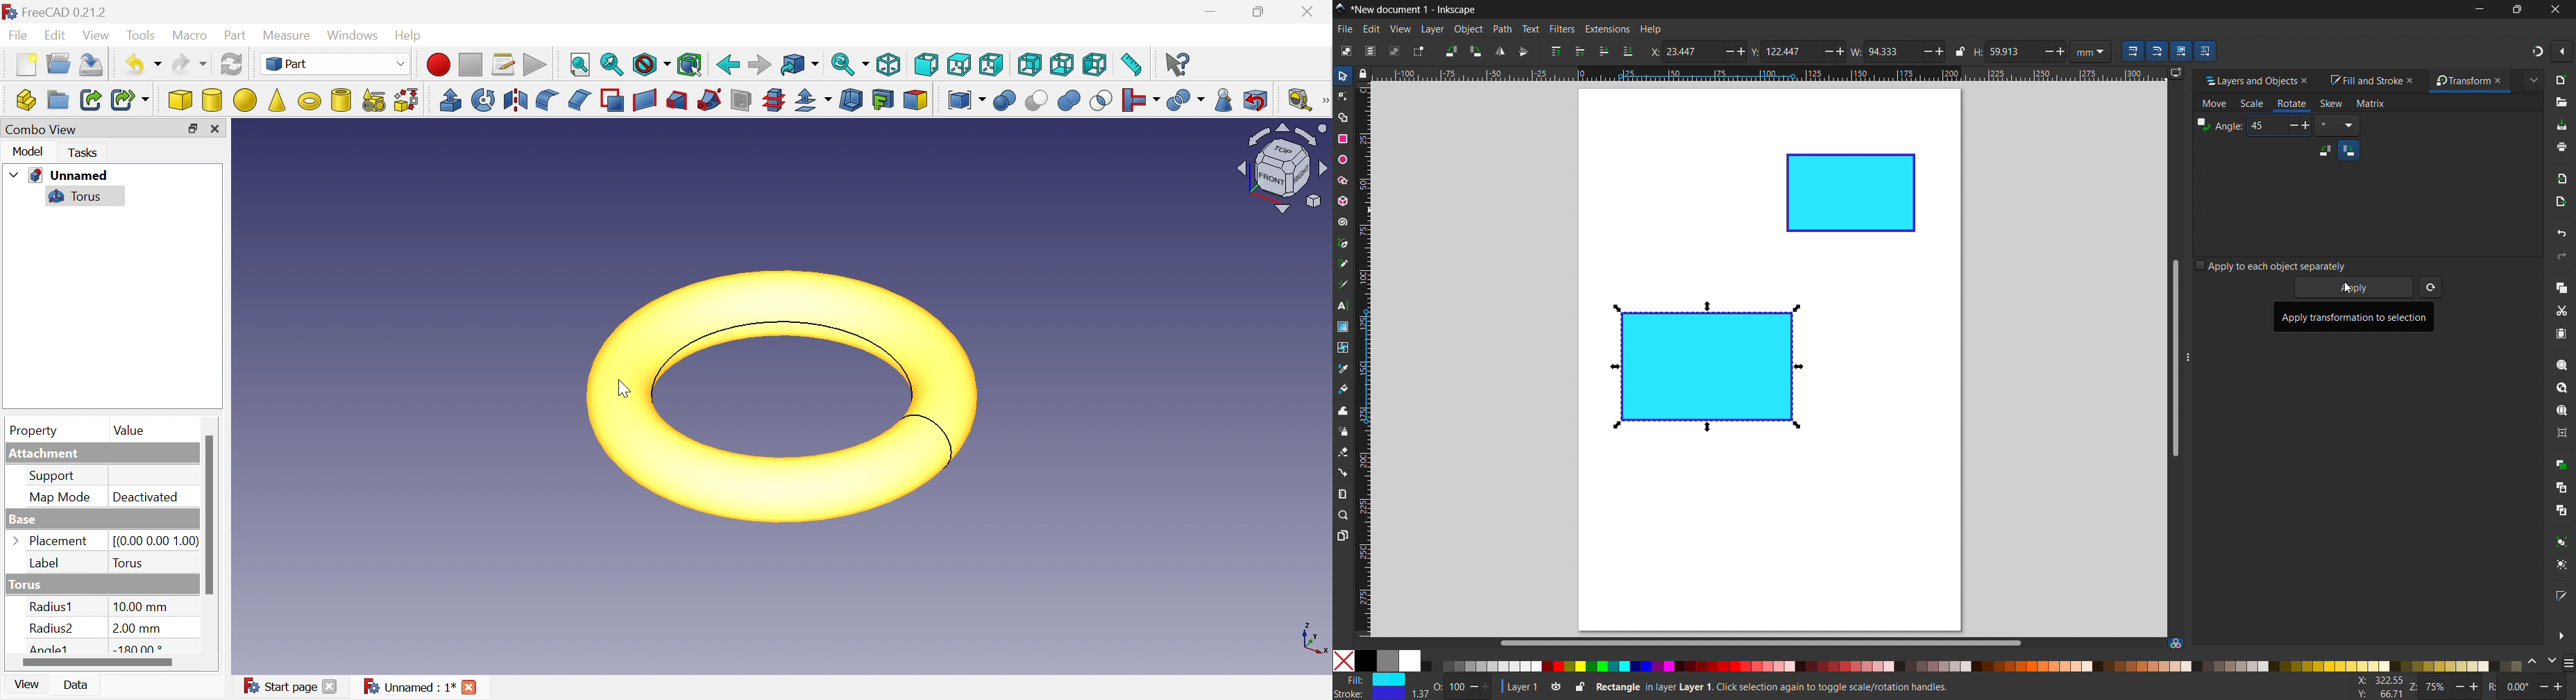  Describe the element at coordinates (277, 101) in the screenshot. I see `Cone` at that location.